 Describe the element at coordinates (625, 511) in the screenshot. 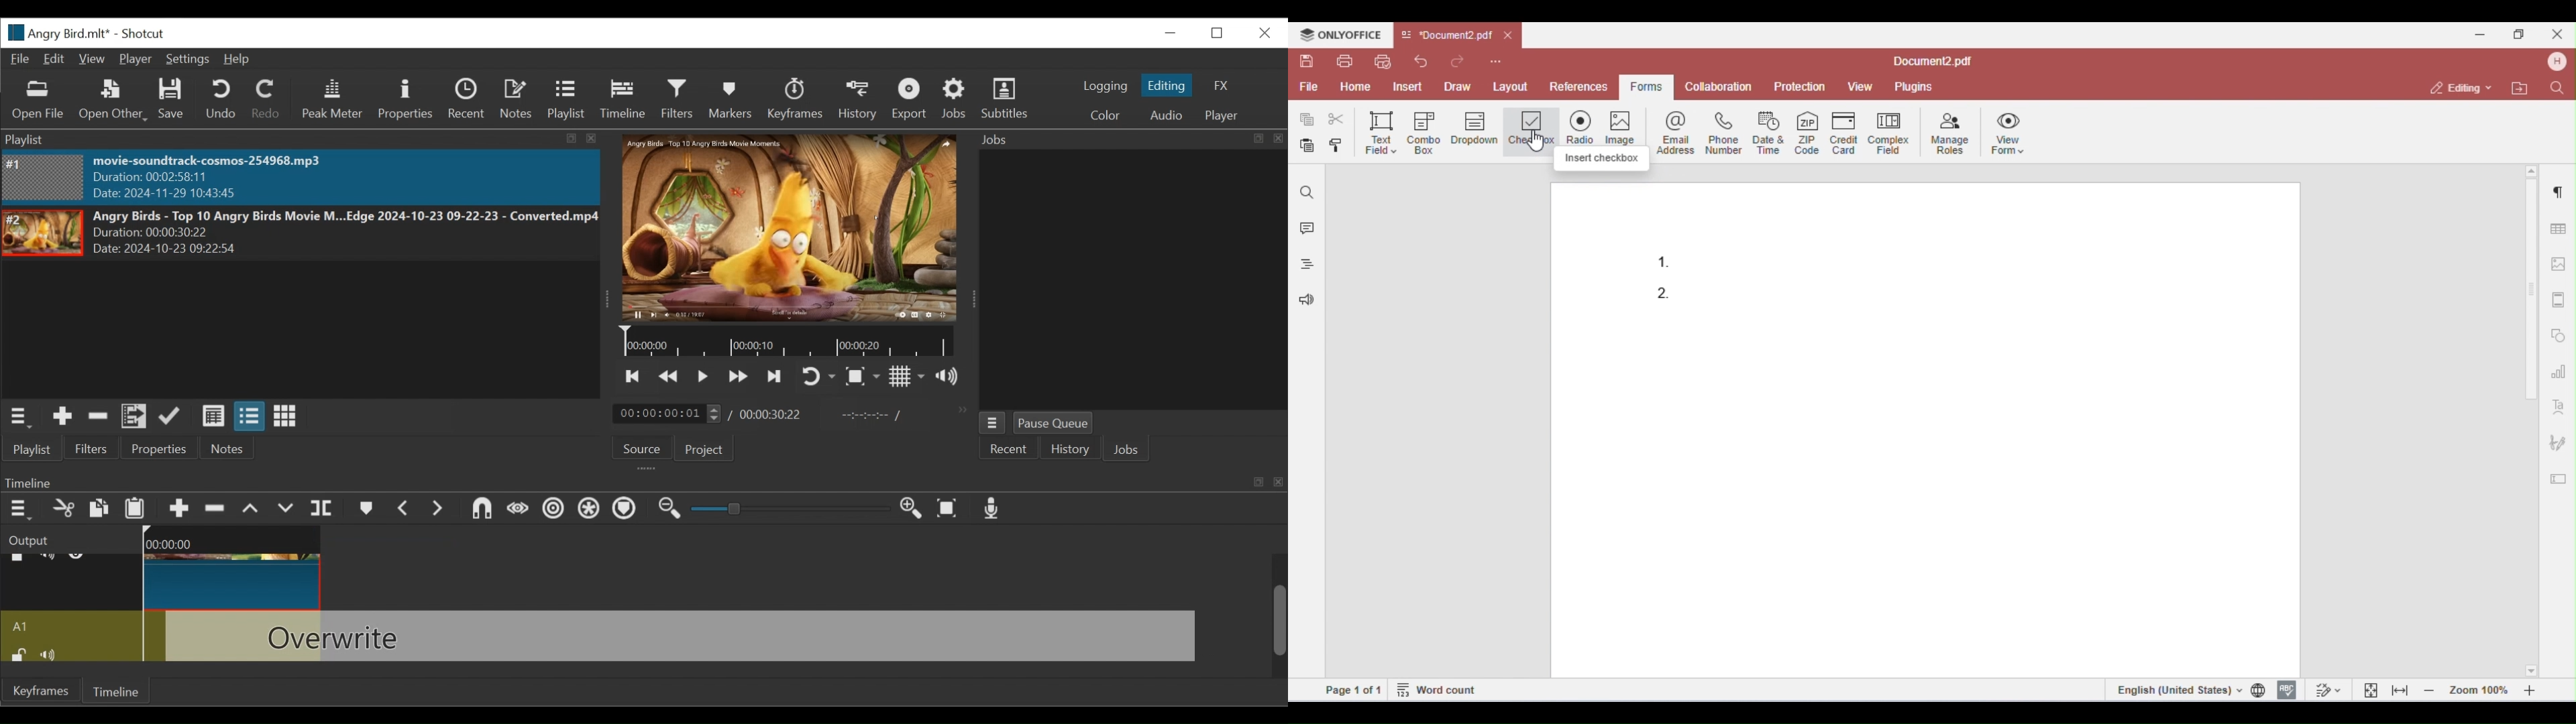

I see `Ripple Markers` at that location.